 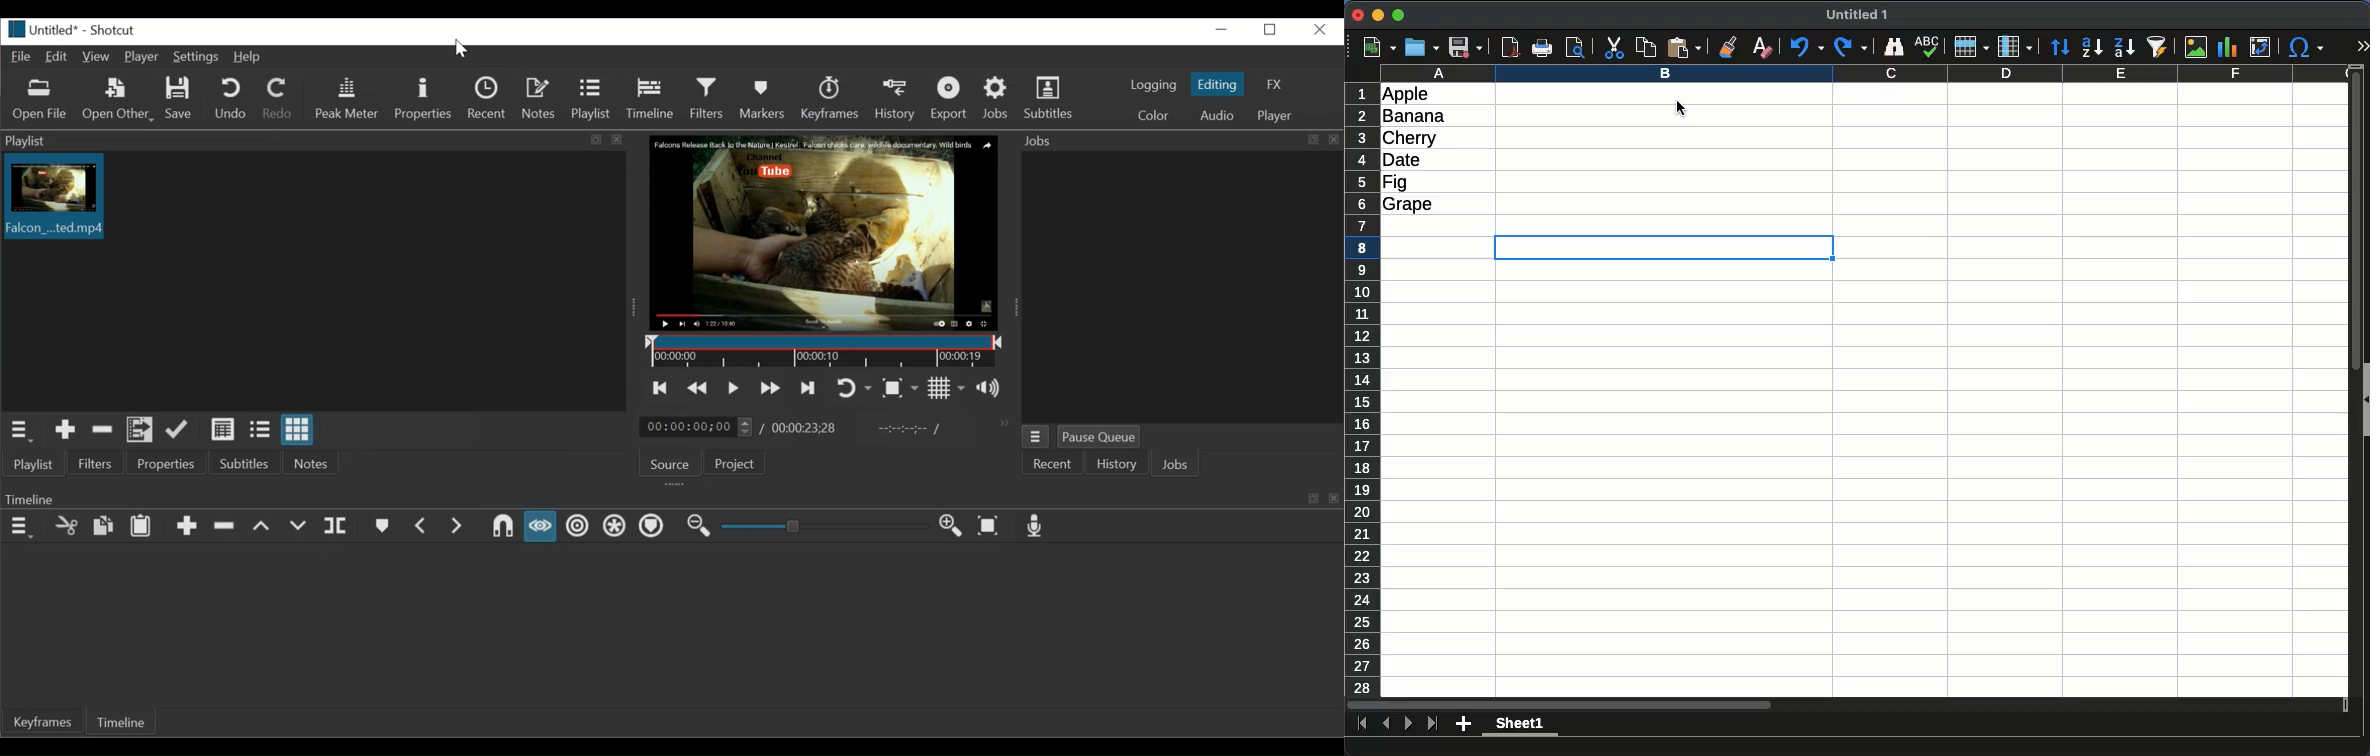 What do you see at coordinates (1101, 436) in the screenshot?
I see `Pause Queue` at bounding box center [1101, 436].